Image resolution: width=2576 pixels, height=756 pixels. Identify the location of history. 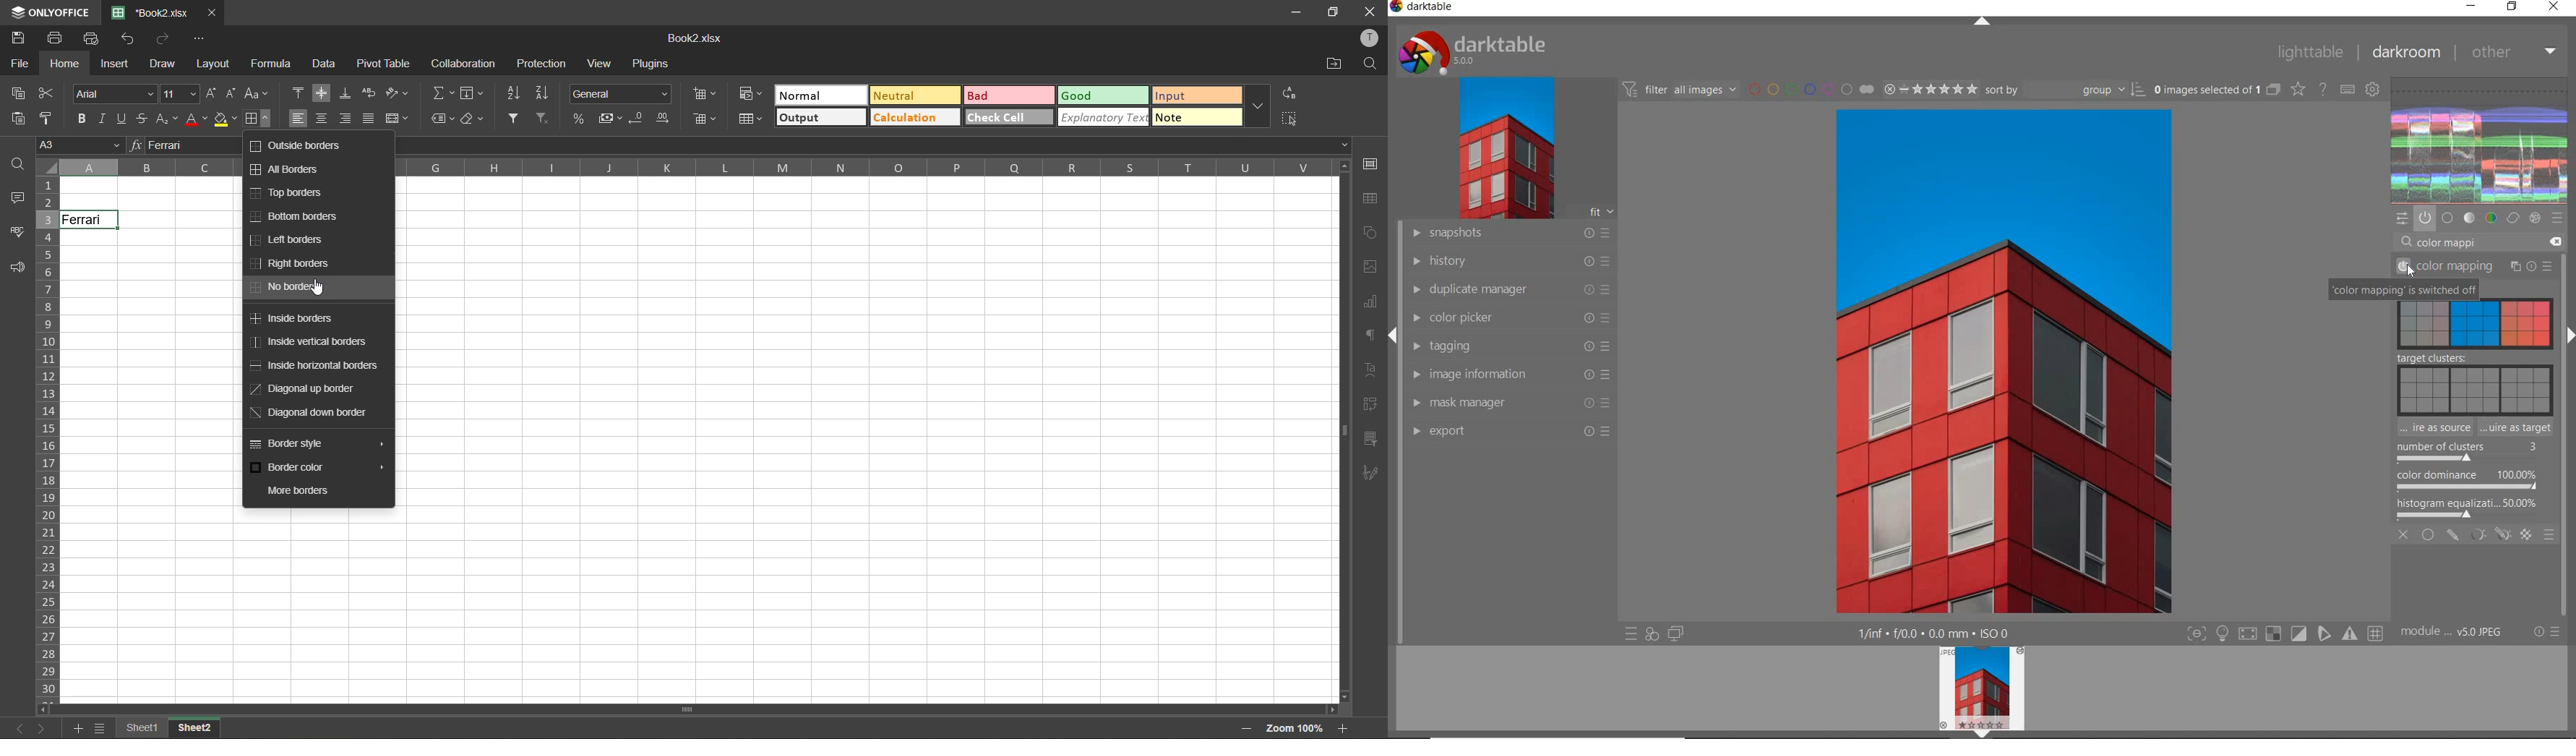
(1509, 260).